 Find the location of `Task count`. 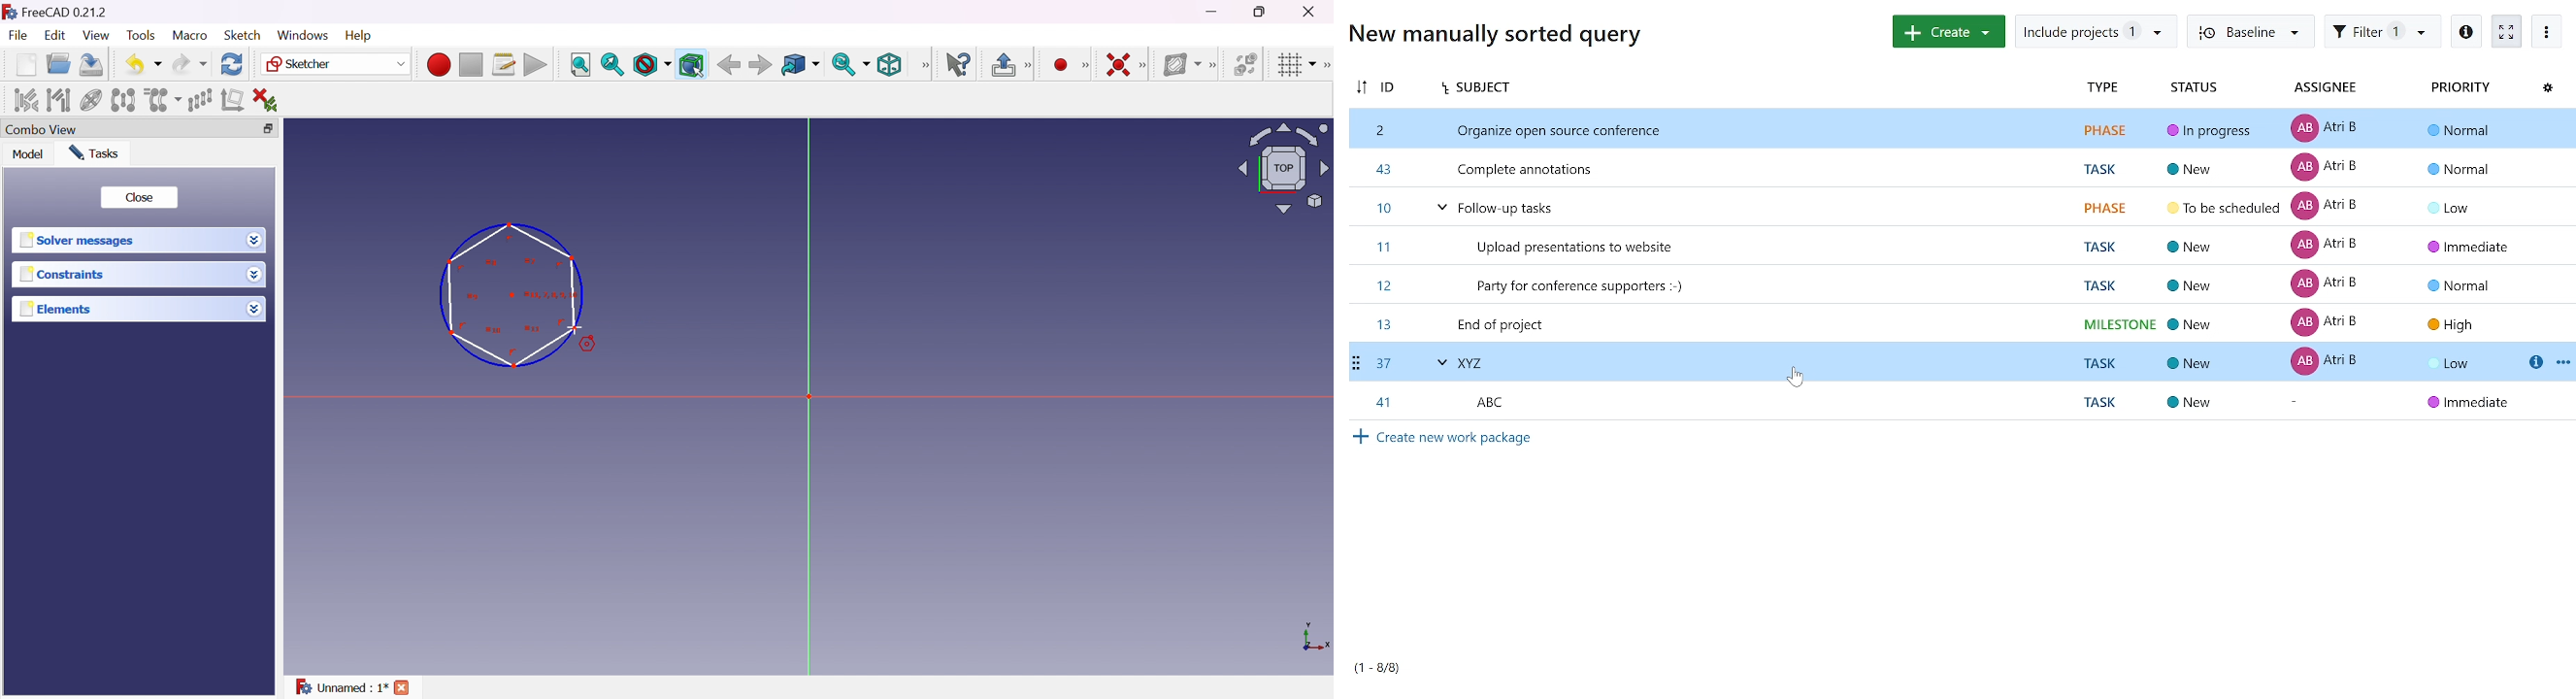

Task count is located at coordinates (1394, 671).